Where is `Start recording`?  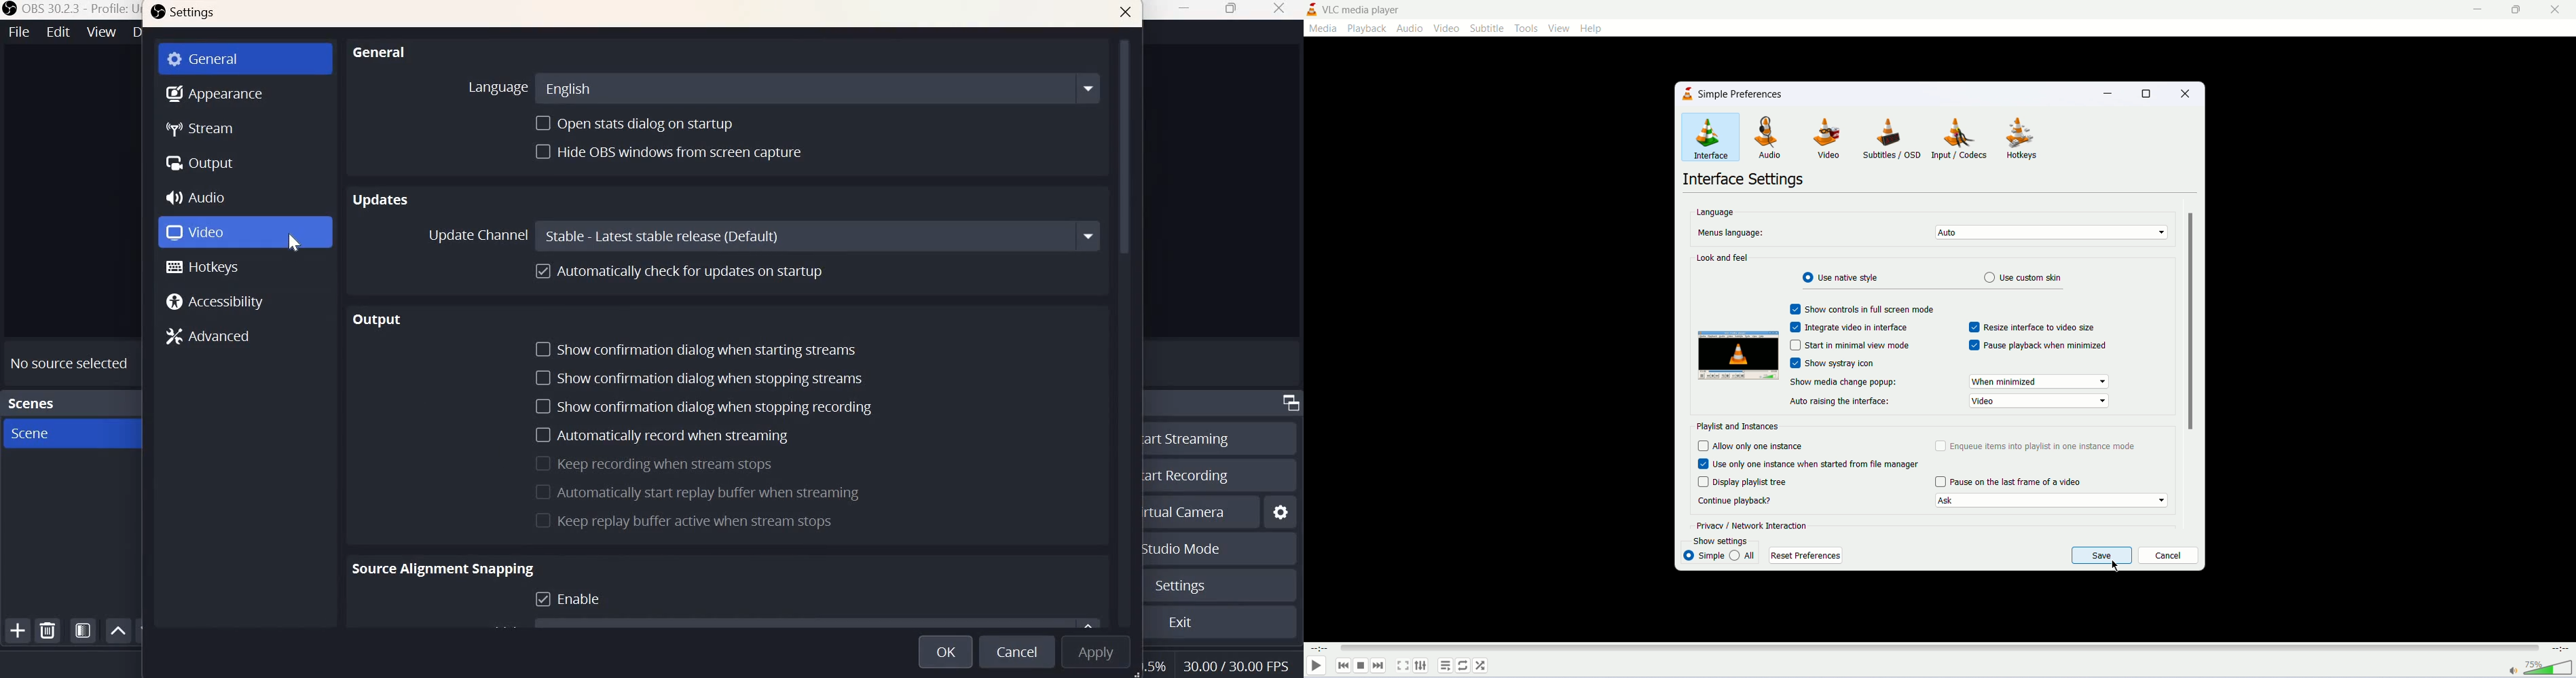 Start recording is located at coordinates (1188, 474).